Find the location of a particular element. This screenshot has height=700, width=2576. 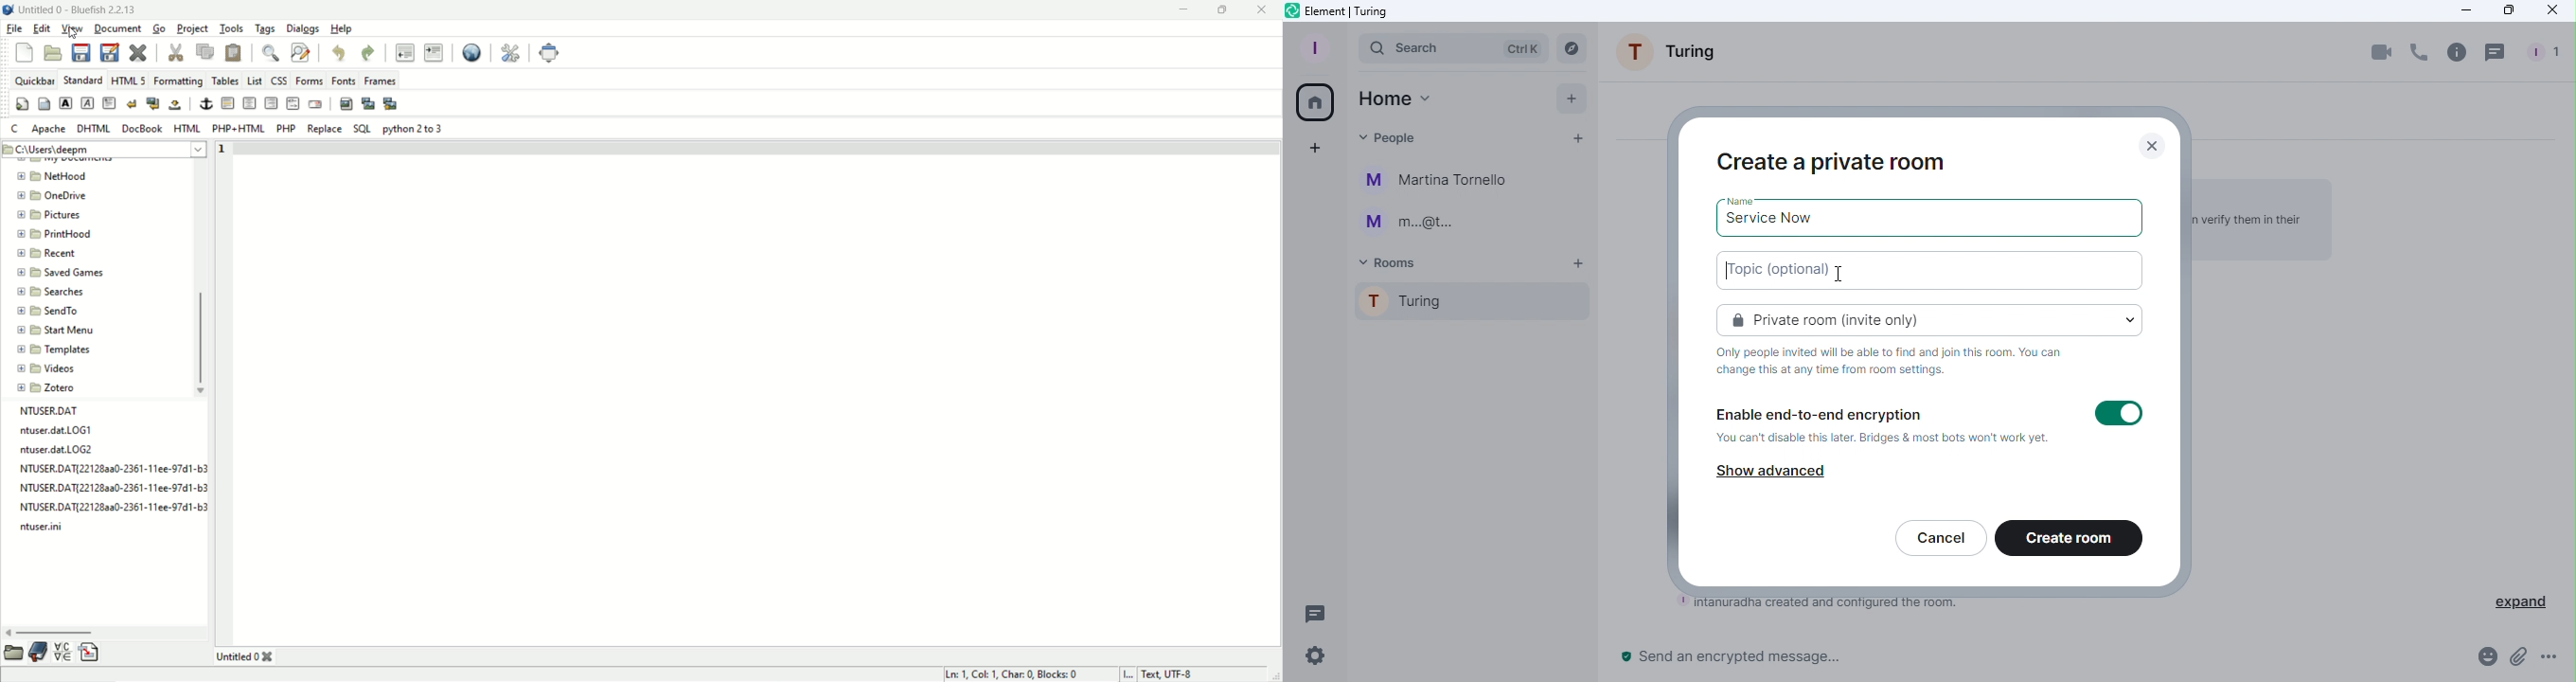

Search bar is located at coordinates (1453, 47).